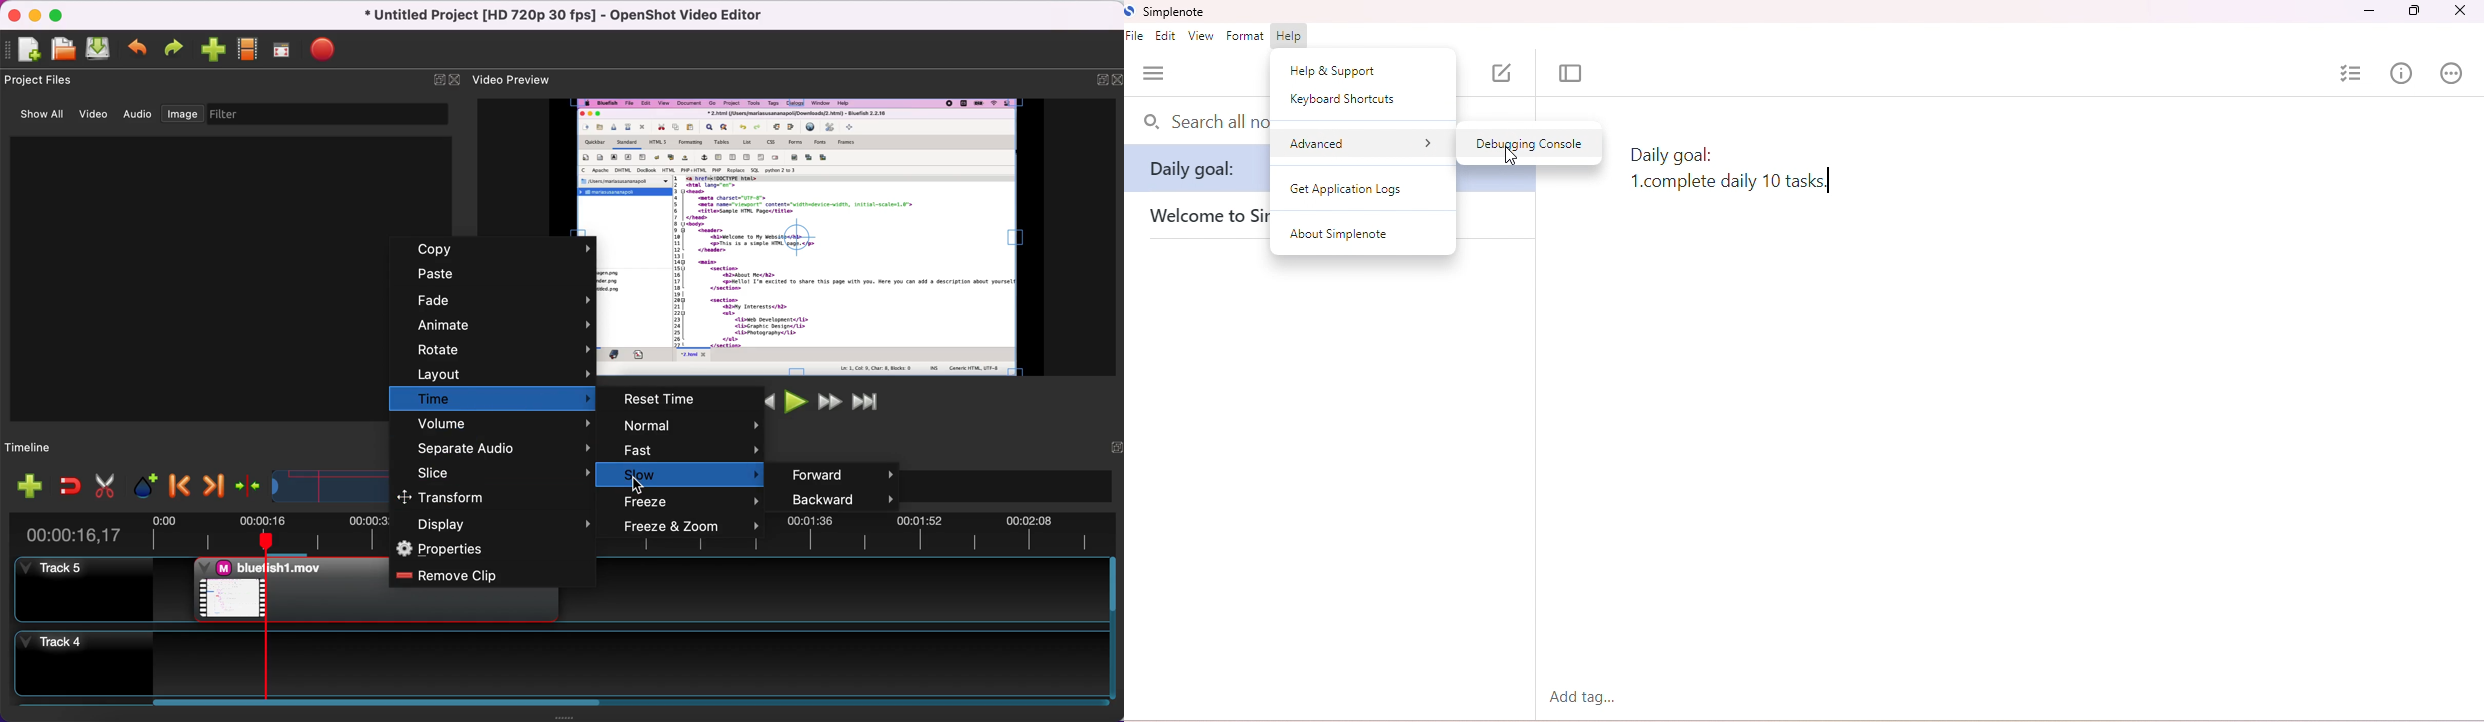 Image resolution: width=2492 pixels, height=728 pixels. Describe the element at coordinates (1344, 100) in the screenshot. I see `keyboard shortcuts` at that location.